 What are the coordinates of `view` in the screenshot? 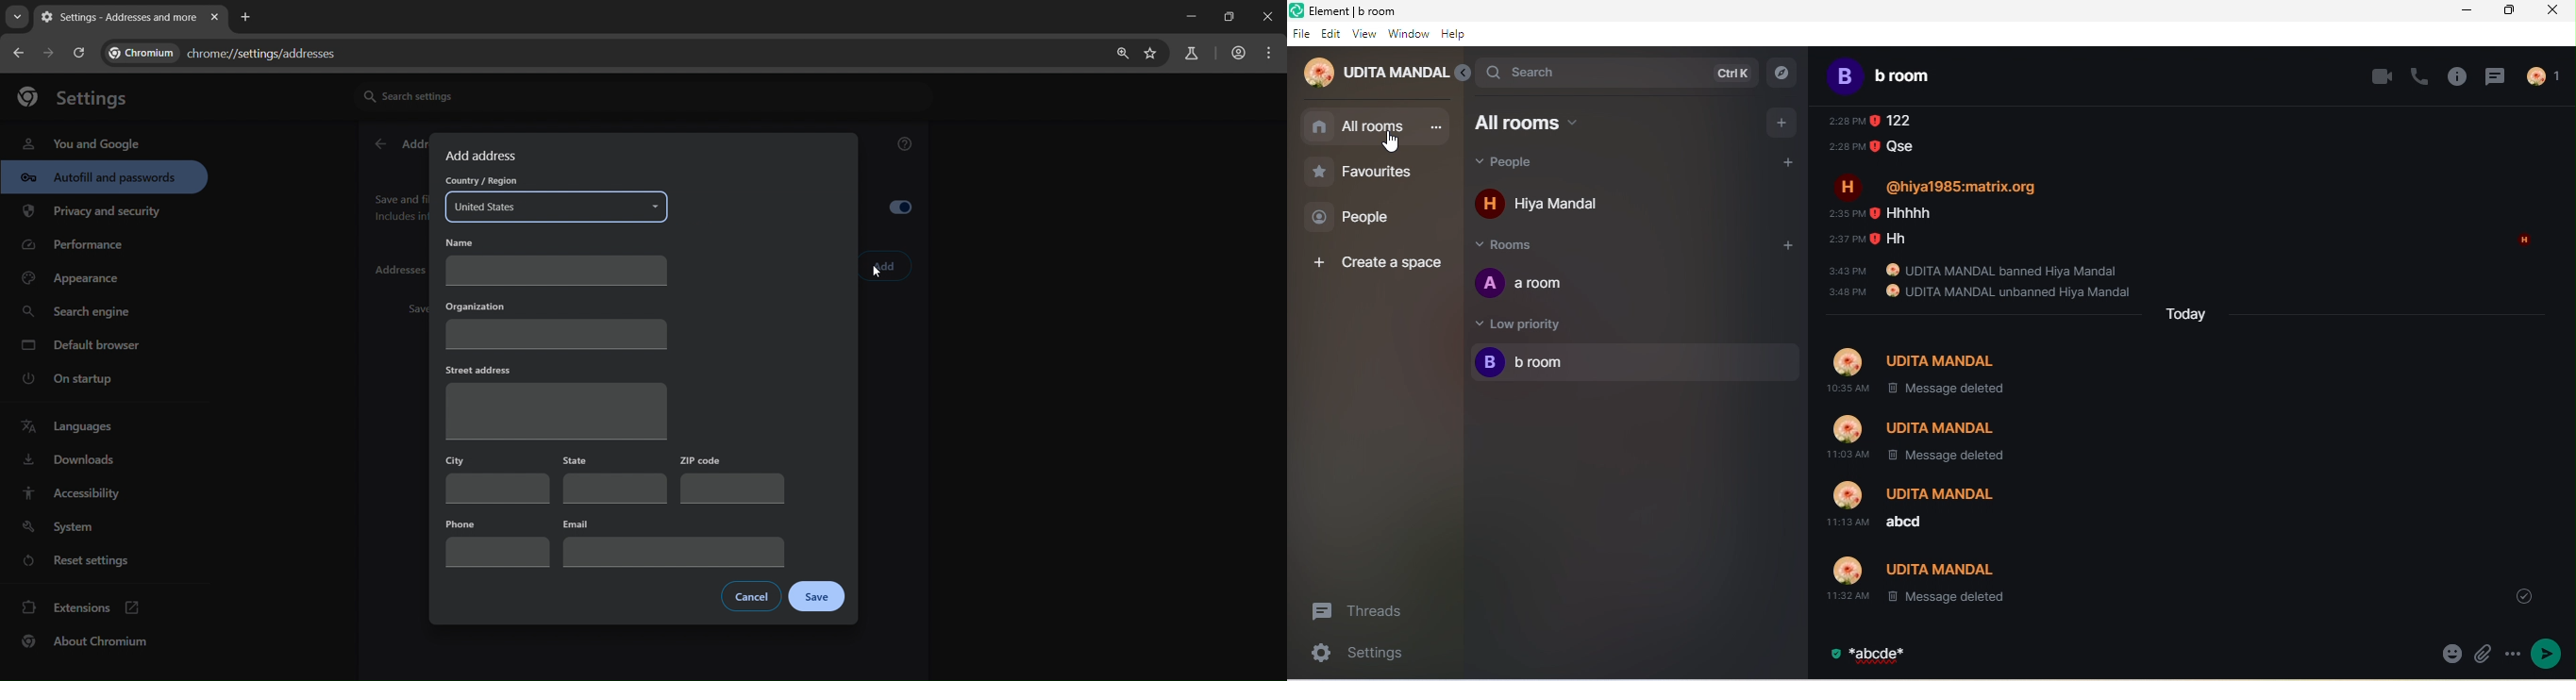 It's located at (1364, 36).